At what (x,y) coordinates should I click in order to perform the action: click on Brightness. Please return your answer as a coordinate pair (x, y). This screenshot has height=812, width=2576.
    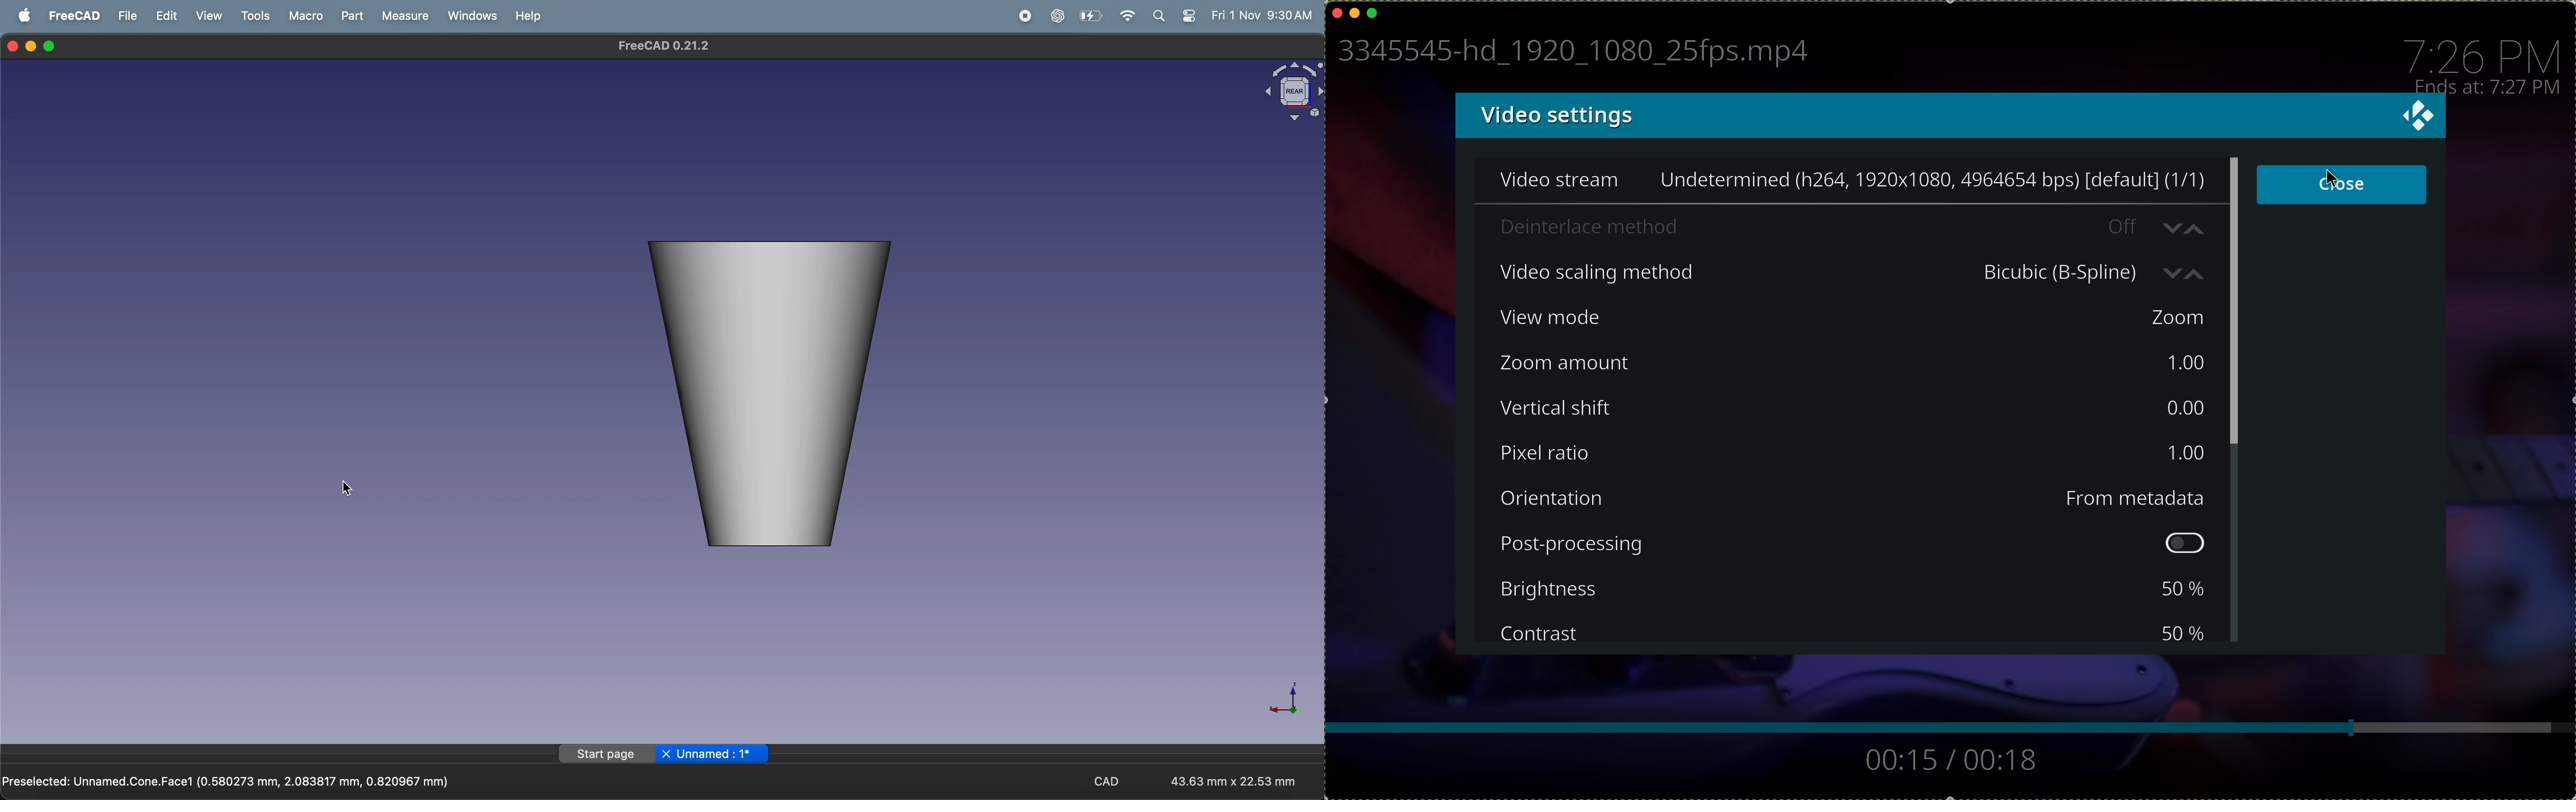
    Looking at the image, I should click on (1576, 590).